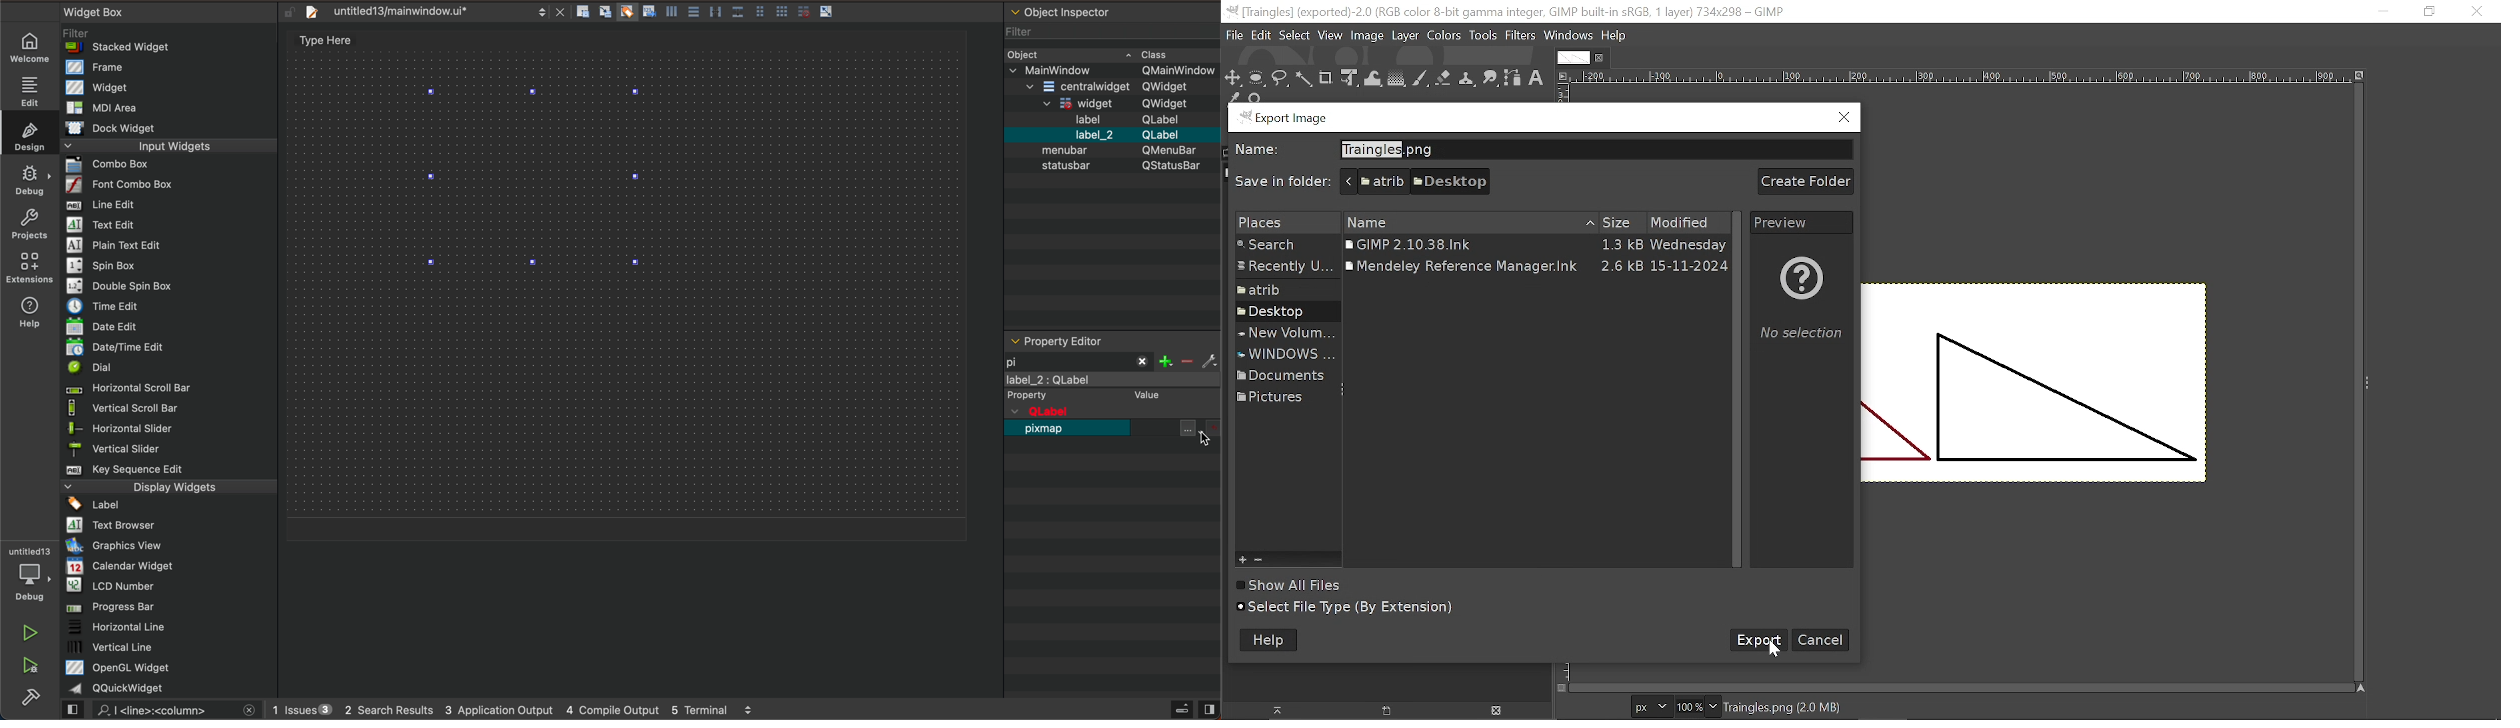 The image size is (2520, 728). I want to click on type here, so click(331, 41).